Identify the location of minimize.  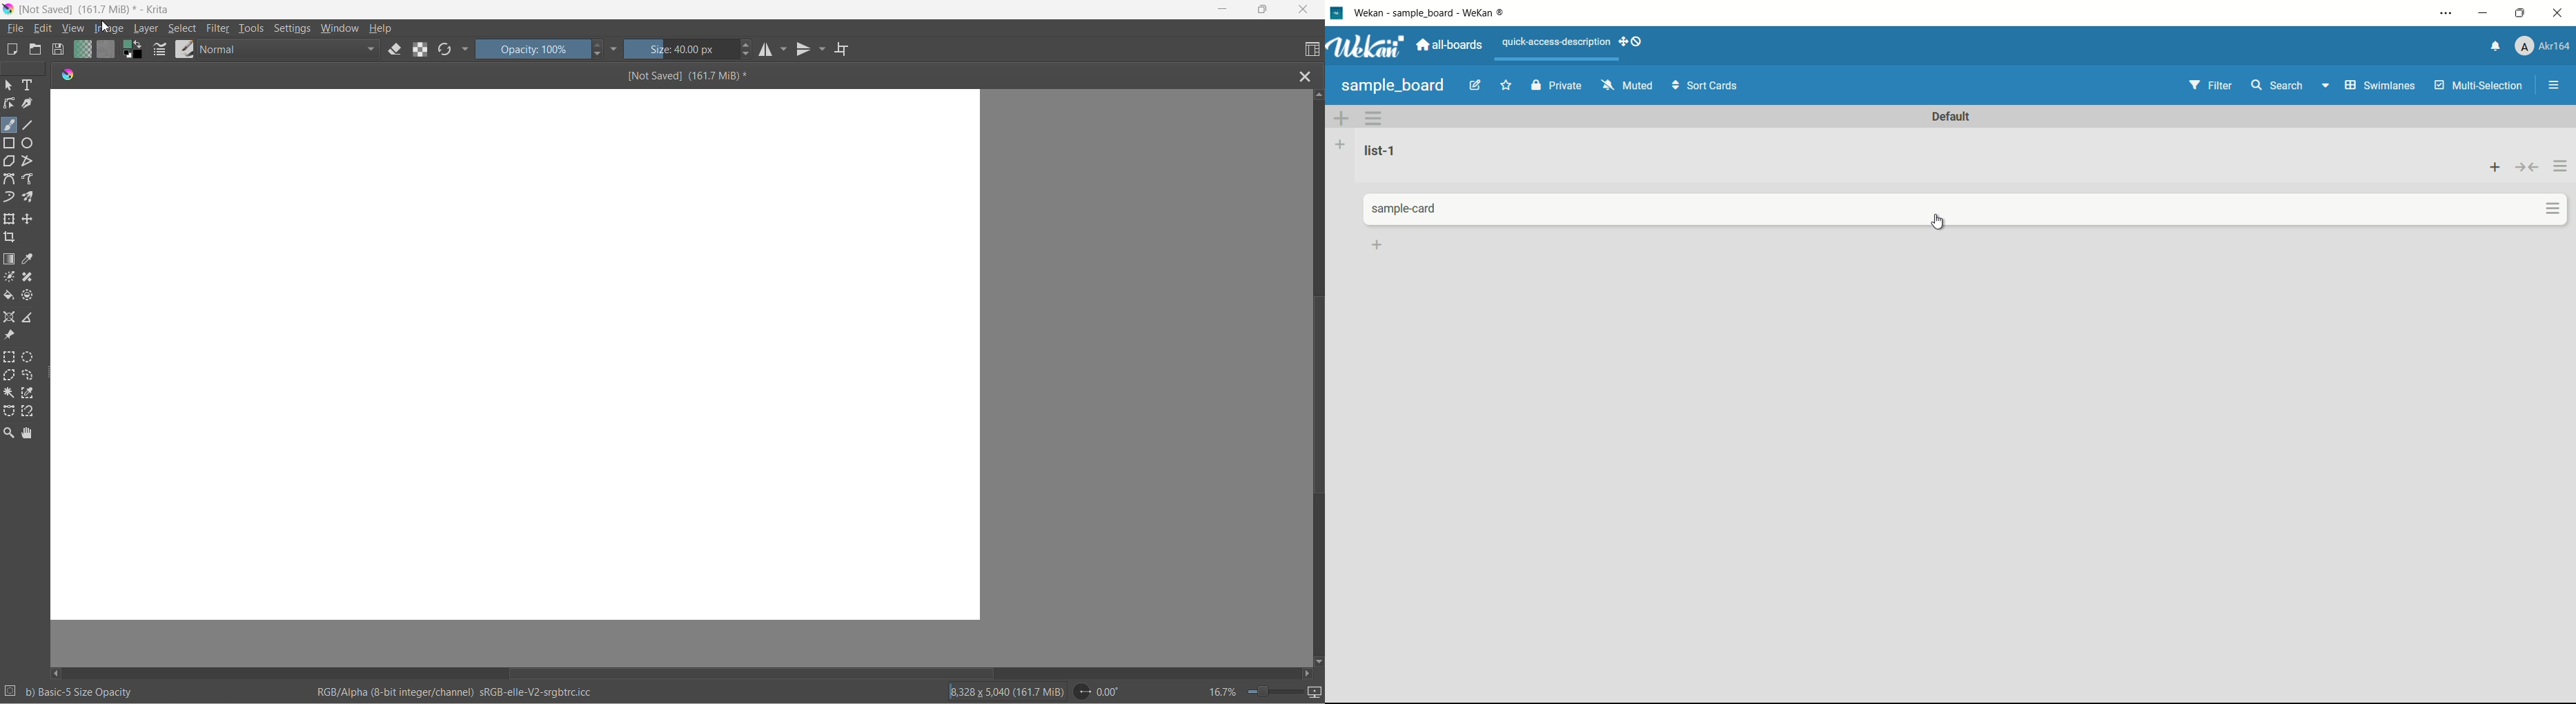
(1223, 10).